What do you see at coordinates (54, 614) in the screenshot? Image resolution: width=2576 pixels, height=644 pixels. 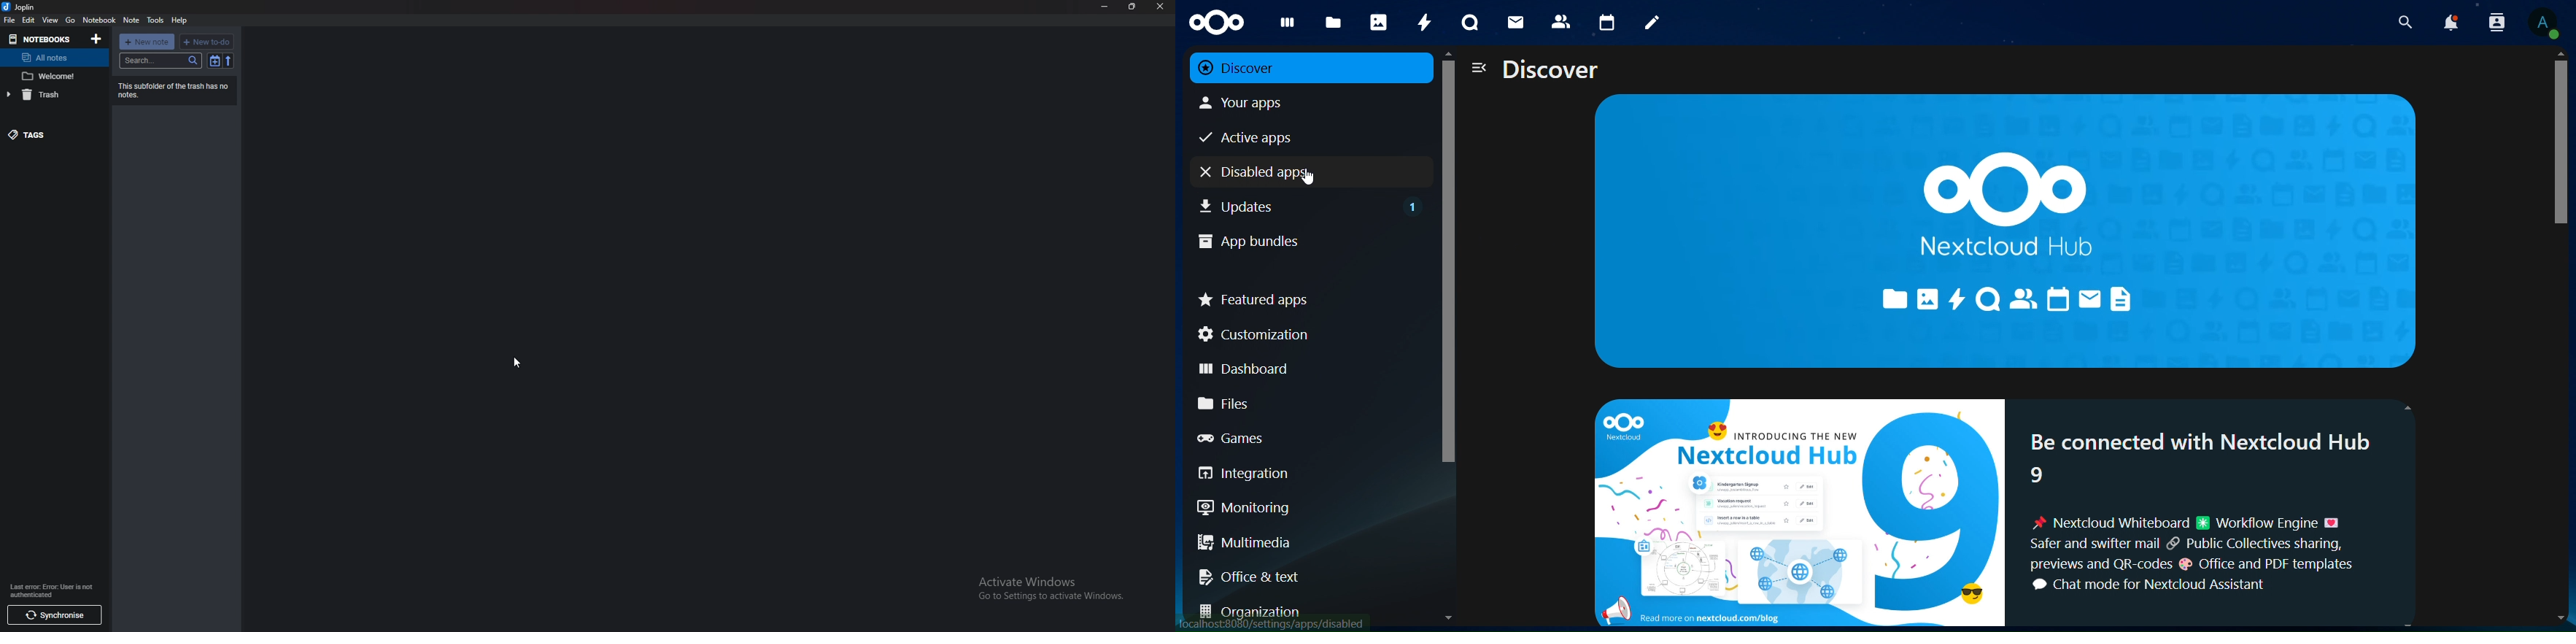 I see `synchronise` at bounding box center [54, 614].